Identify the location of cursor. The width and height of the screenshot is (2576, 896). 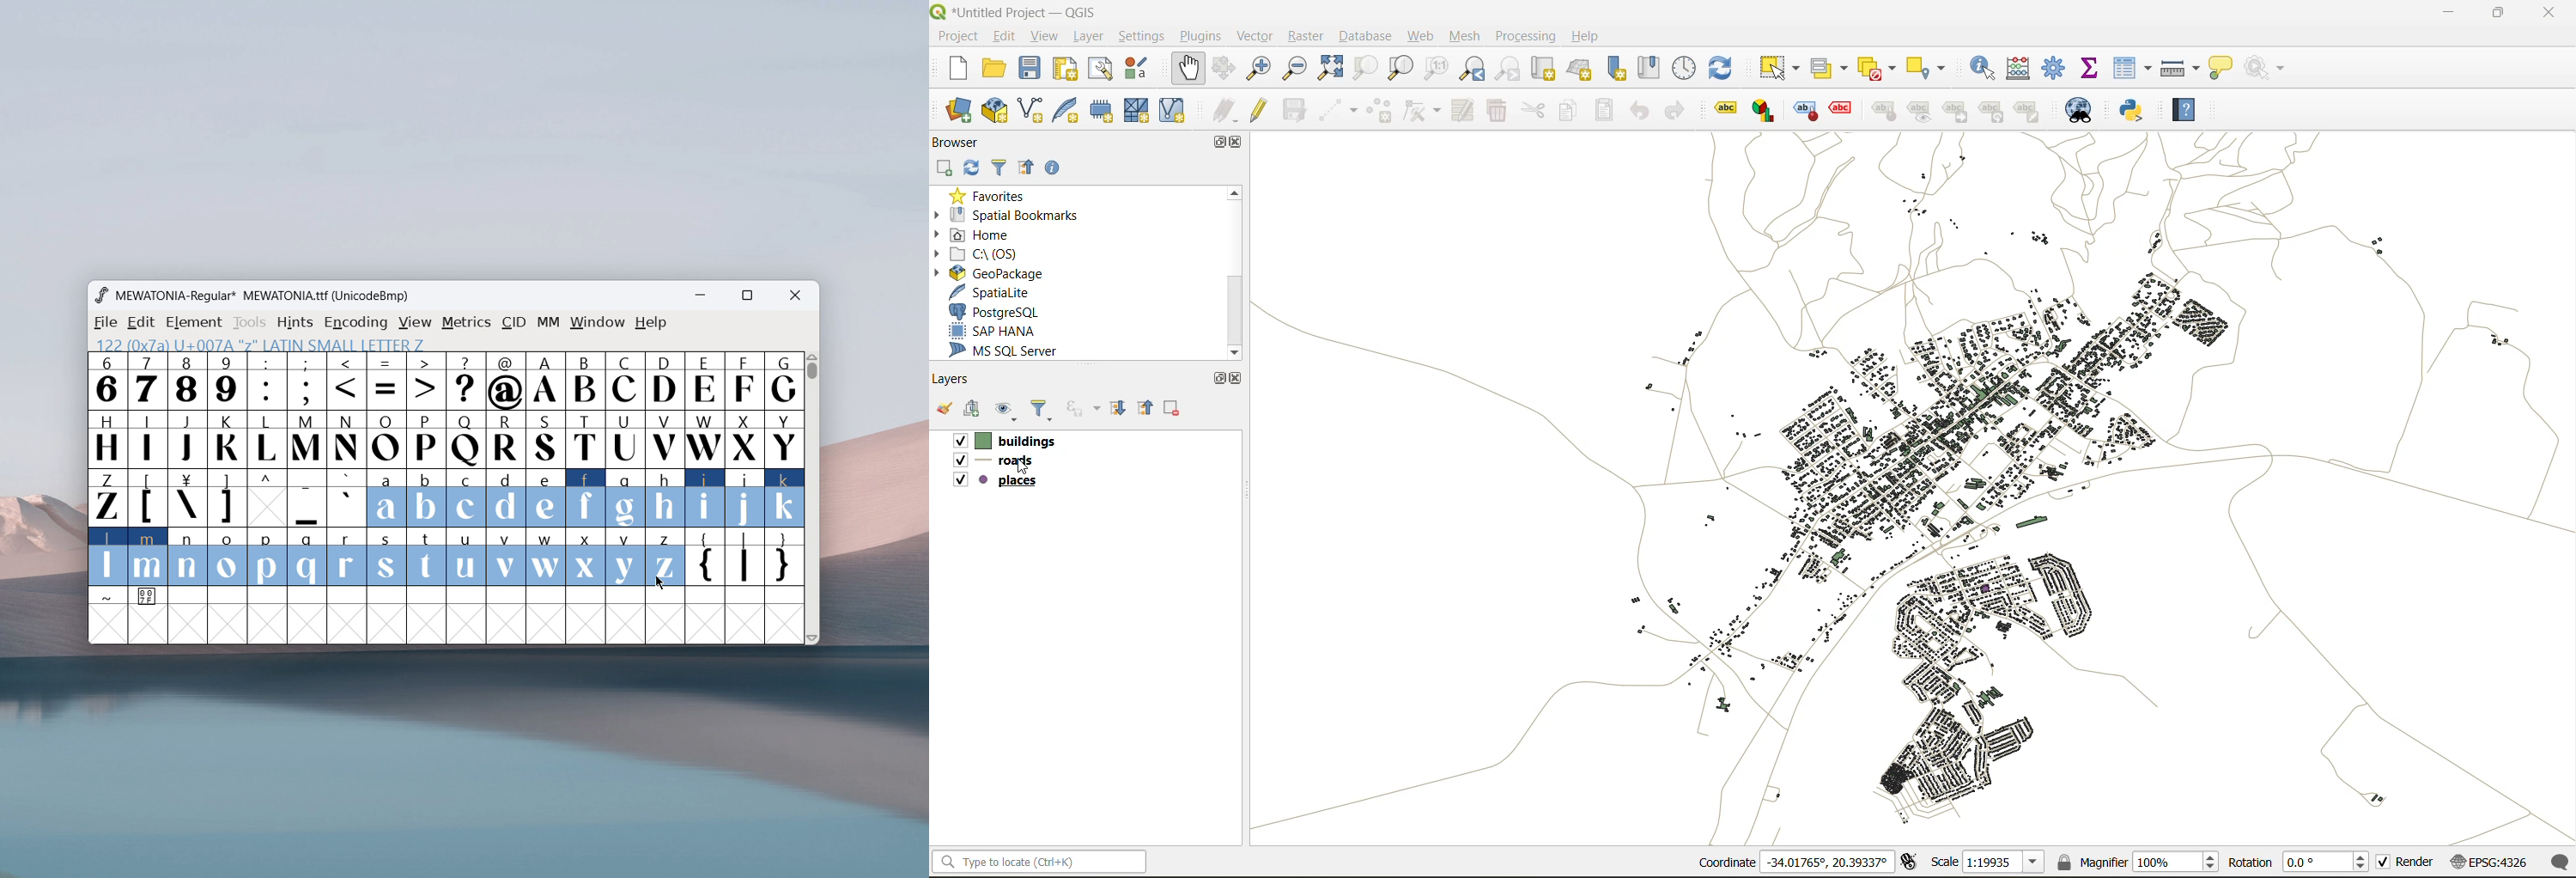
(660, 581).